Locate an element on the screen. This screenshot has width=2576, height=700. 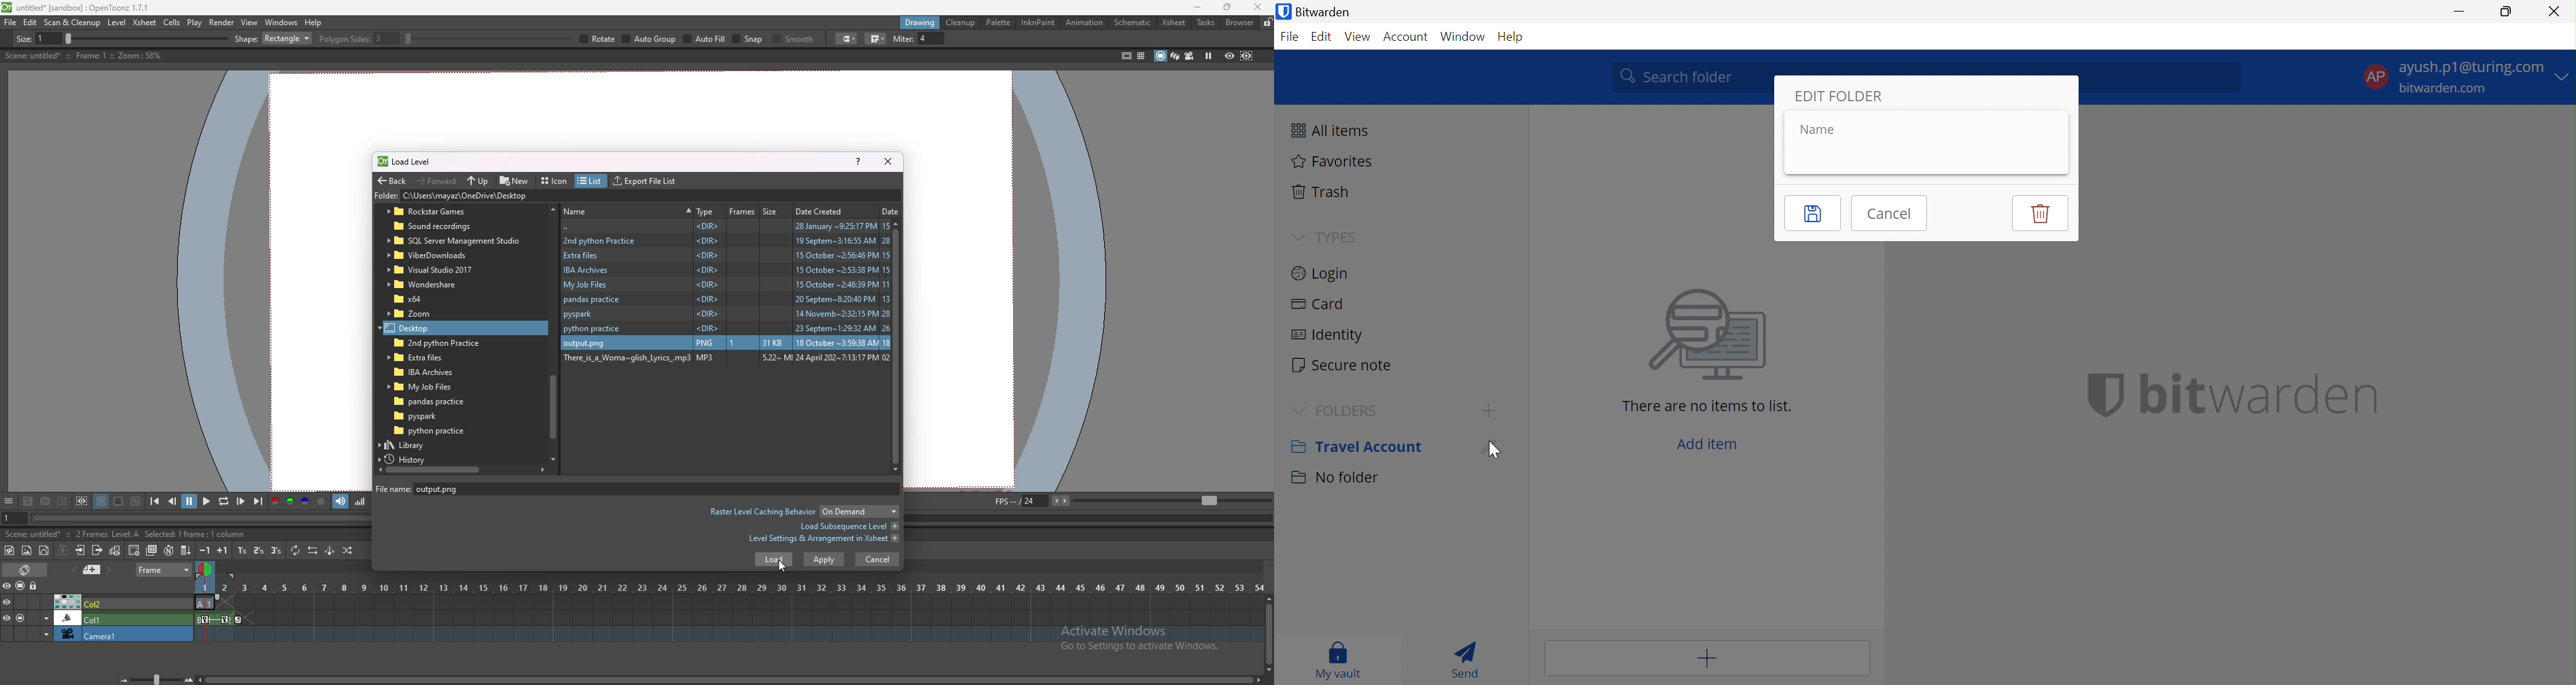
Restore Down is located at coordinates (2505, 14).